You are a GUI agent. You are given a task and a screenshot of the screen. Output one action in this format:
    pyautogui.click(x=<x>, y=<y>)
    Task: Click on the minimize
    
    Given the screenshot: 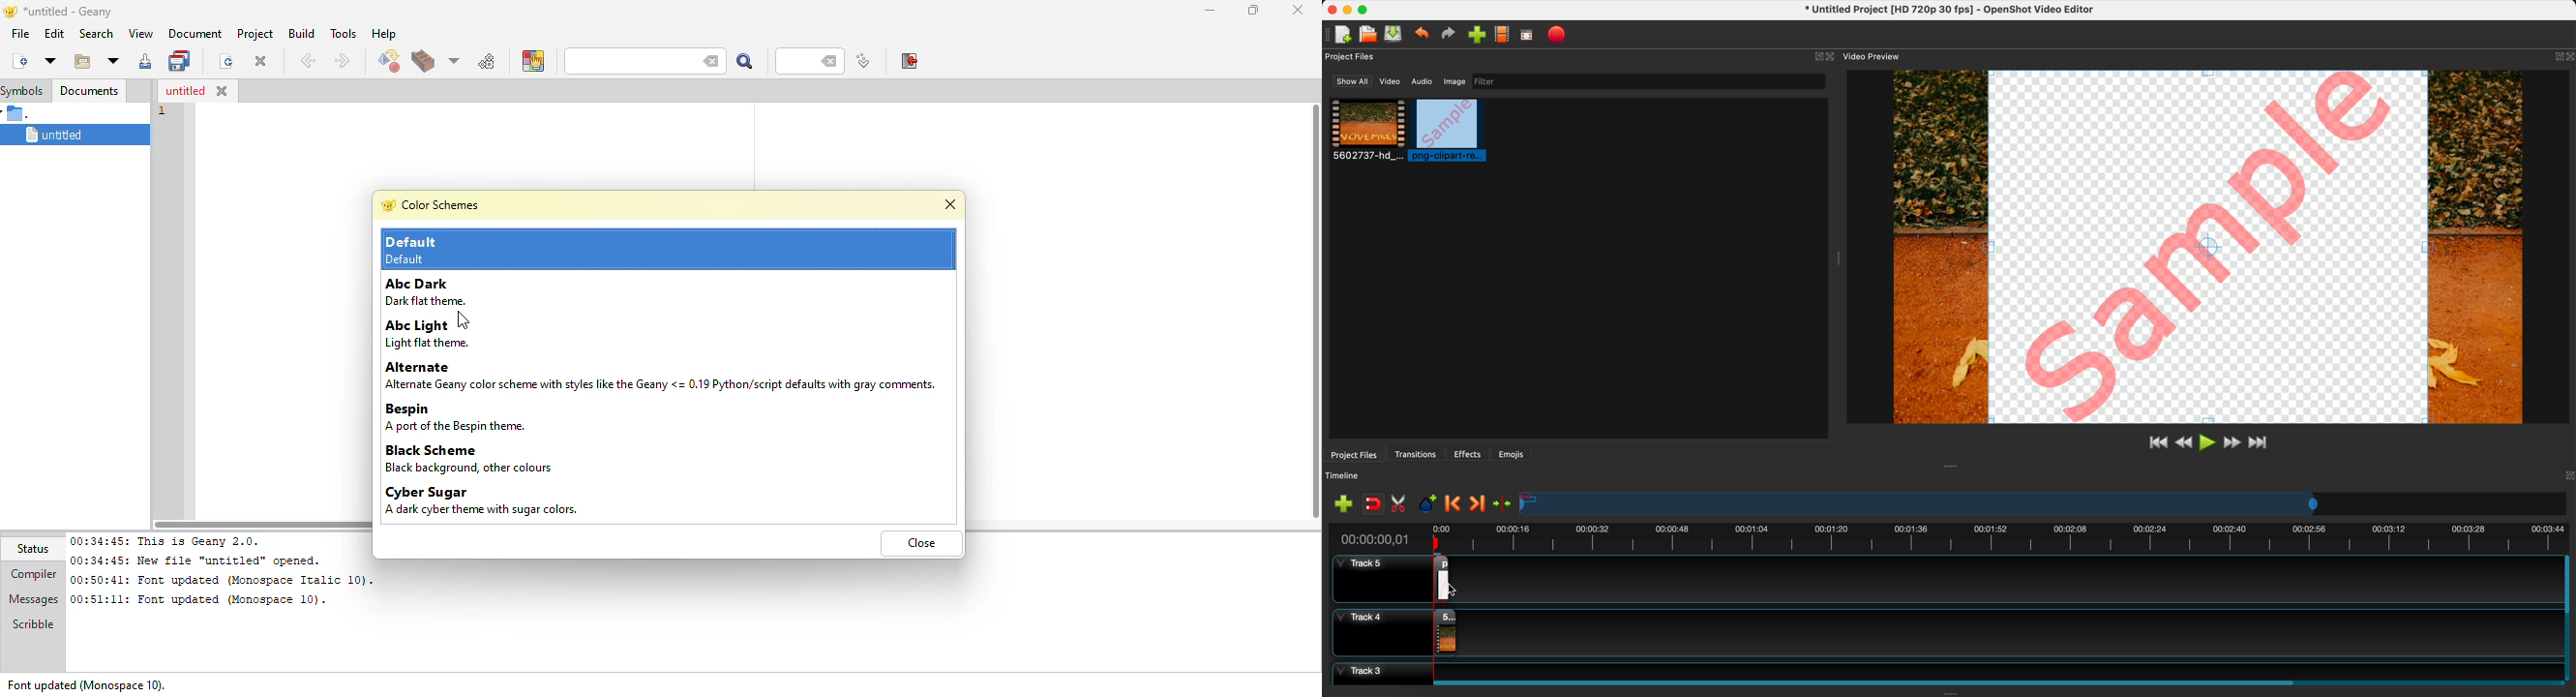 What is the action you would take?
    pyautogui.click(x=1348, y=12)
    